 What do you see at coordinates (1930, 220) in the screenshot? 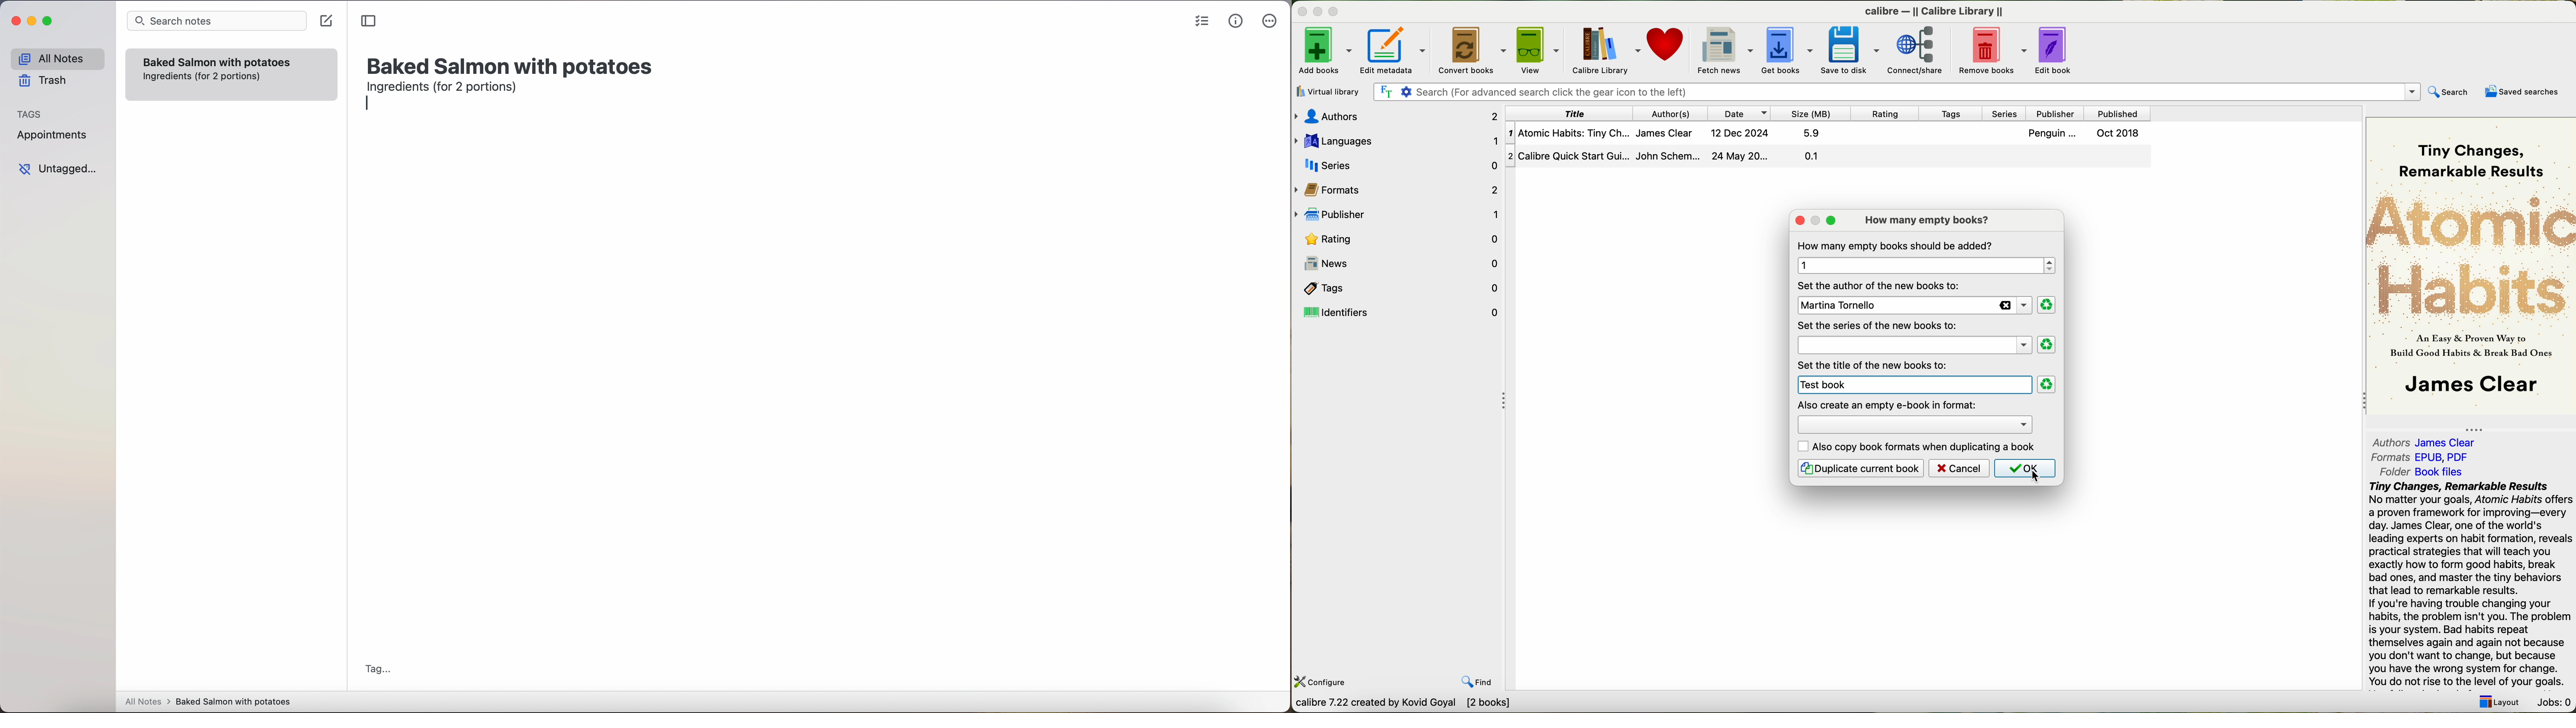
I see `how many empty books?` at bounding box center [1930, 220].